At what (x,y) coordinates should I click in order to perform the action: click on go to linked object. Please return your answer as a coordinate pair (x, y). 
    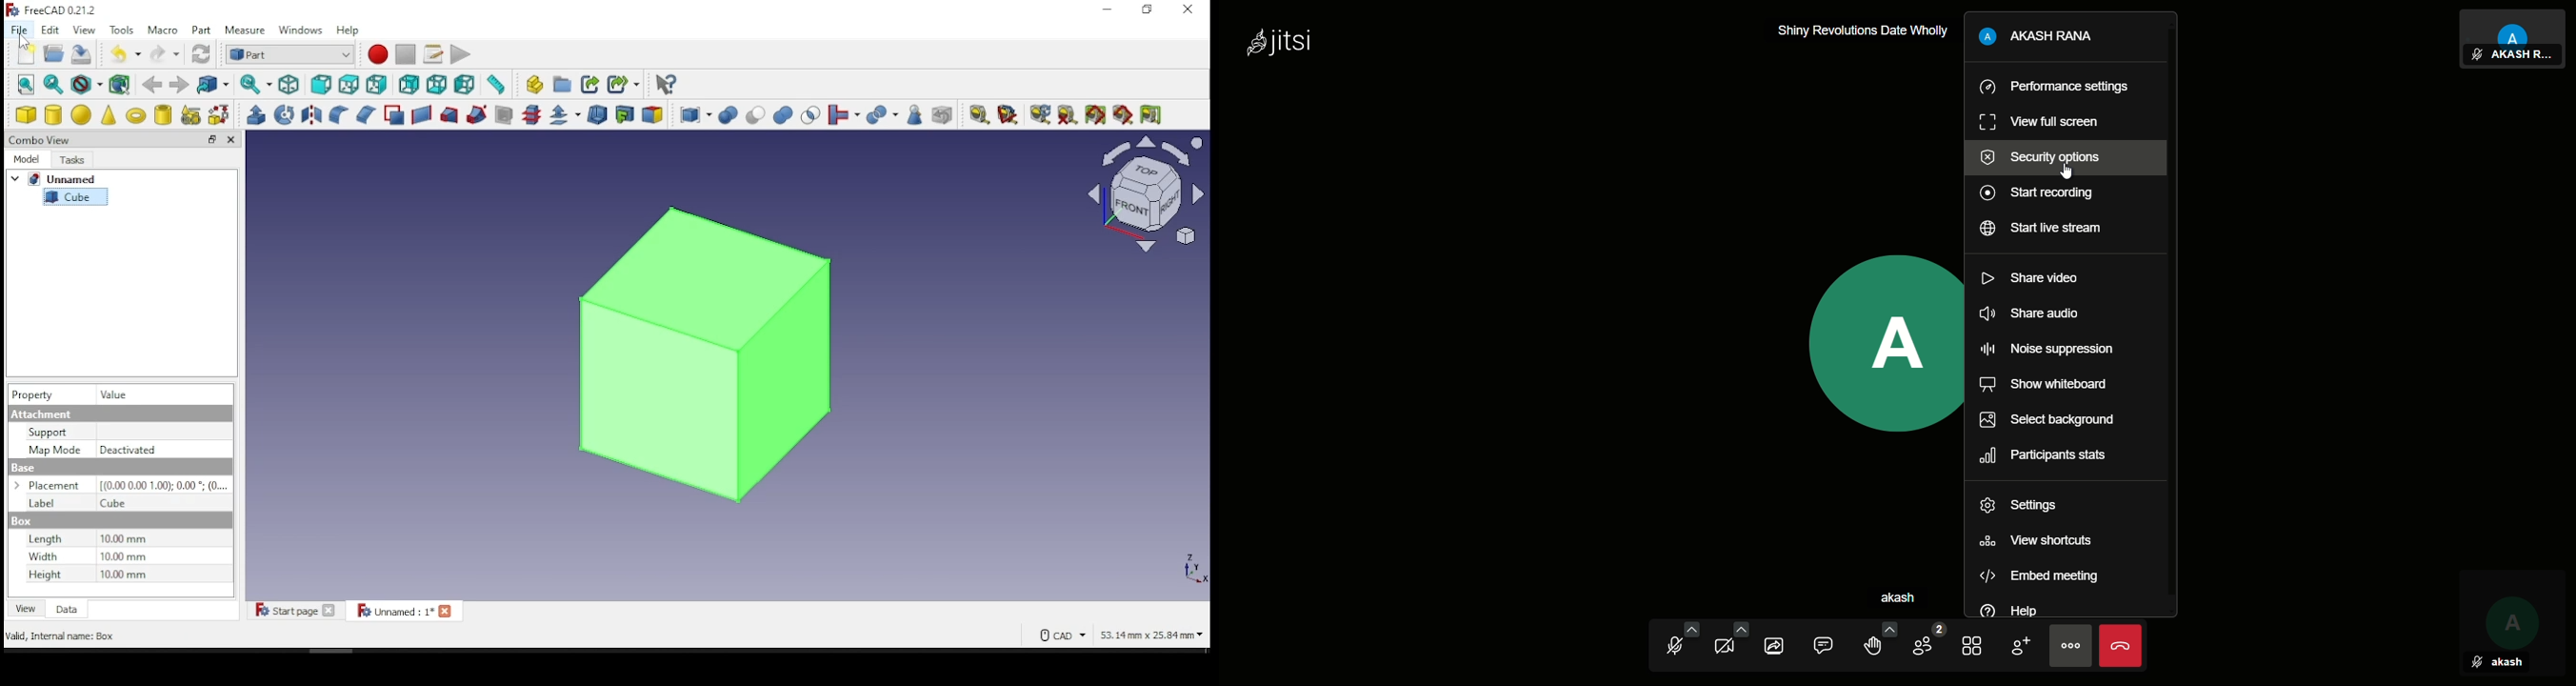
    Looking at the image, I should click on (211, 84).